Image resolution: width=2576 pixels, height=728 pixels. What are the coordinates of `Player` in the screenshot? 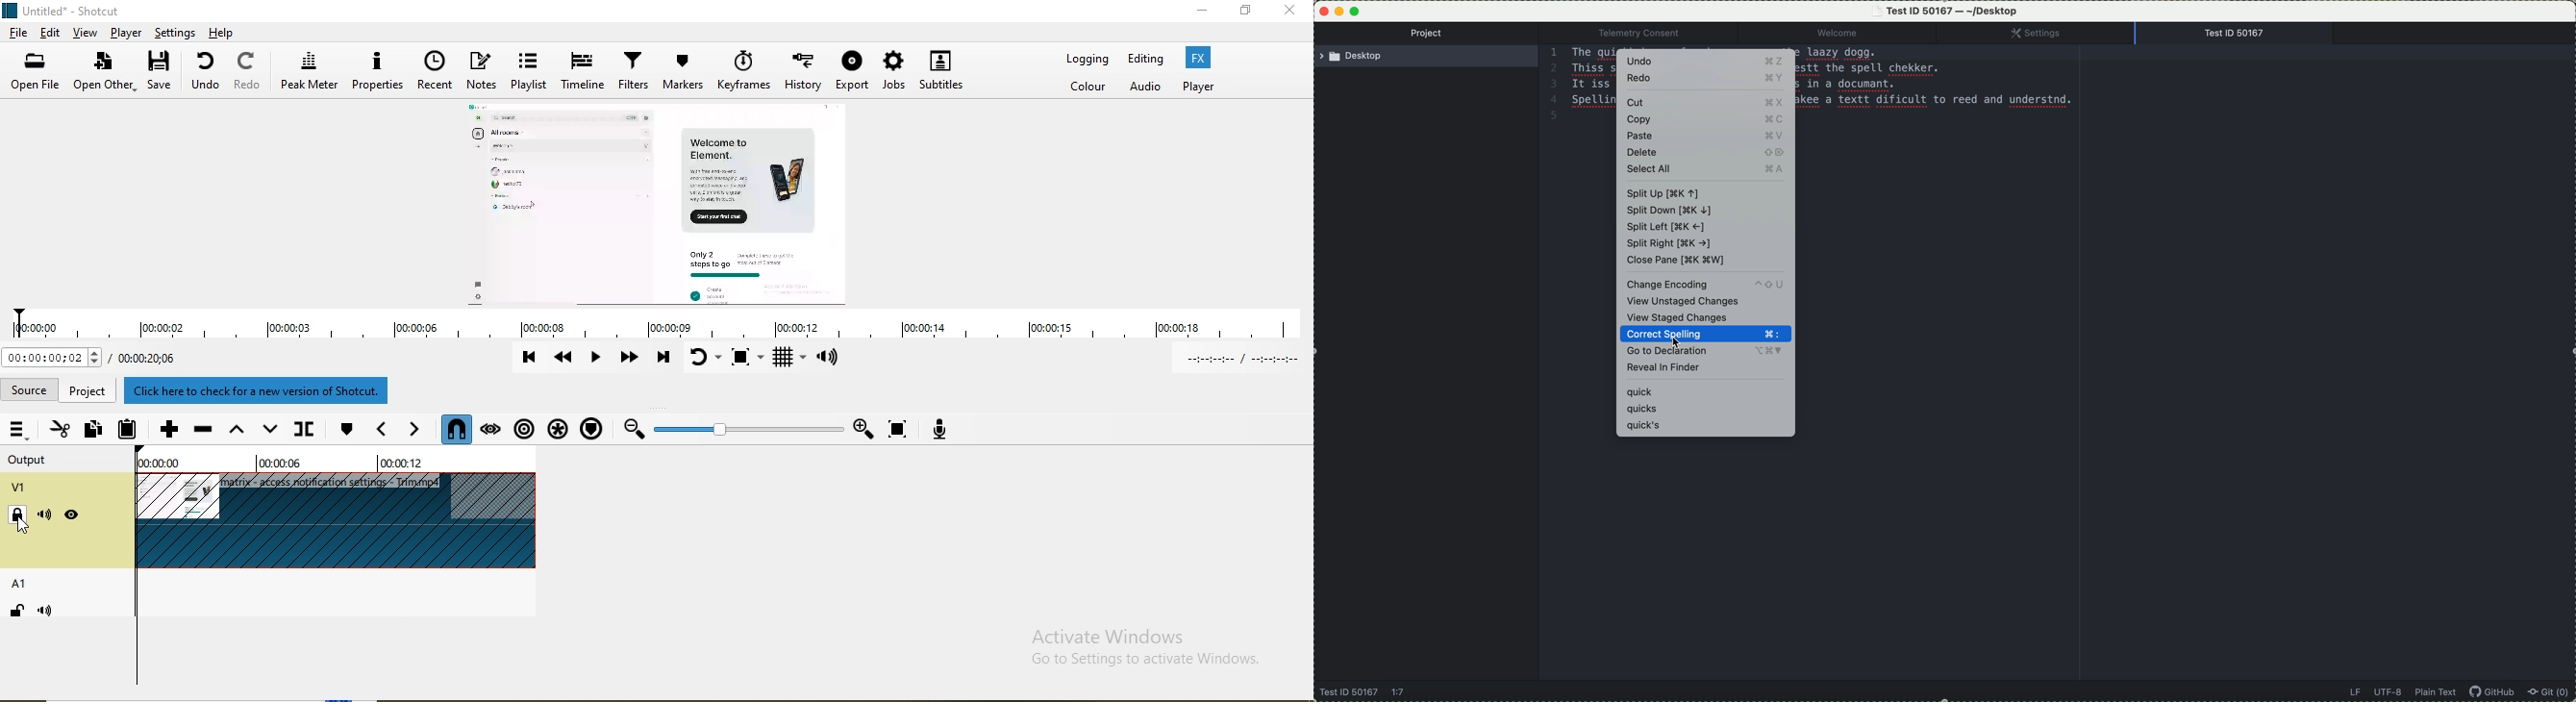 It's located at (125, 32).